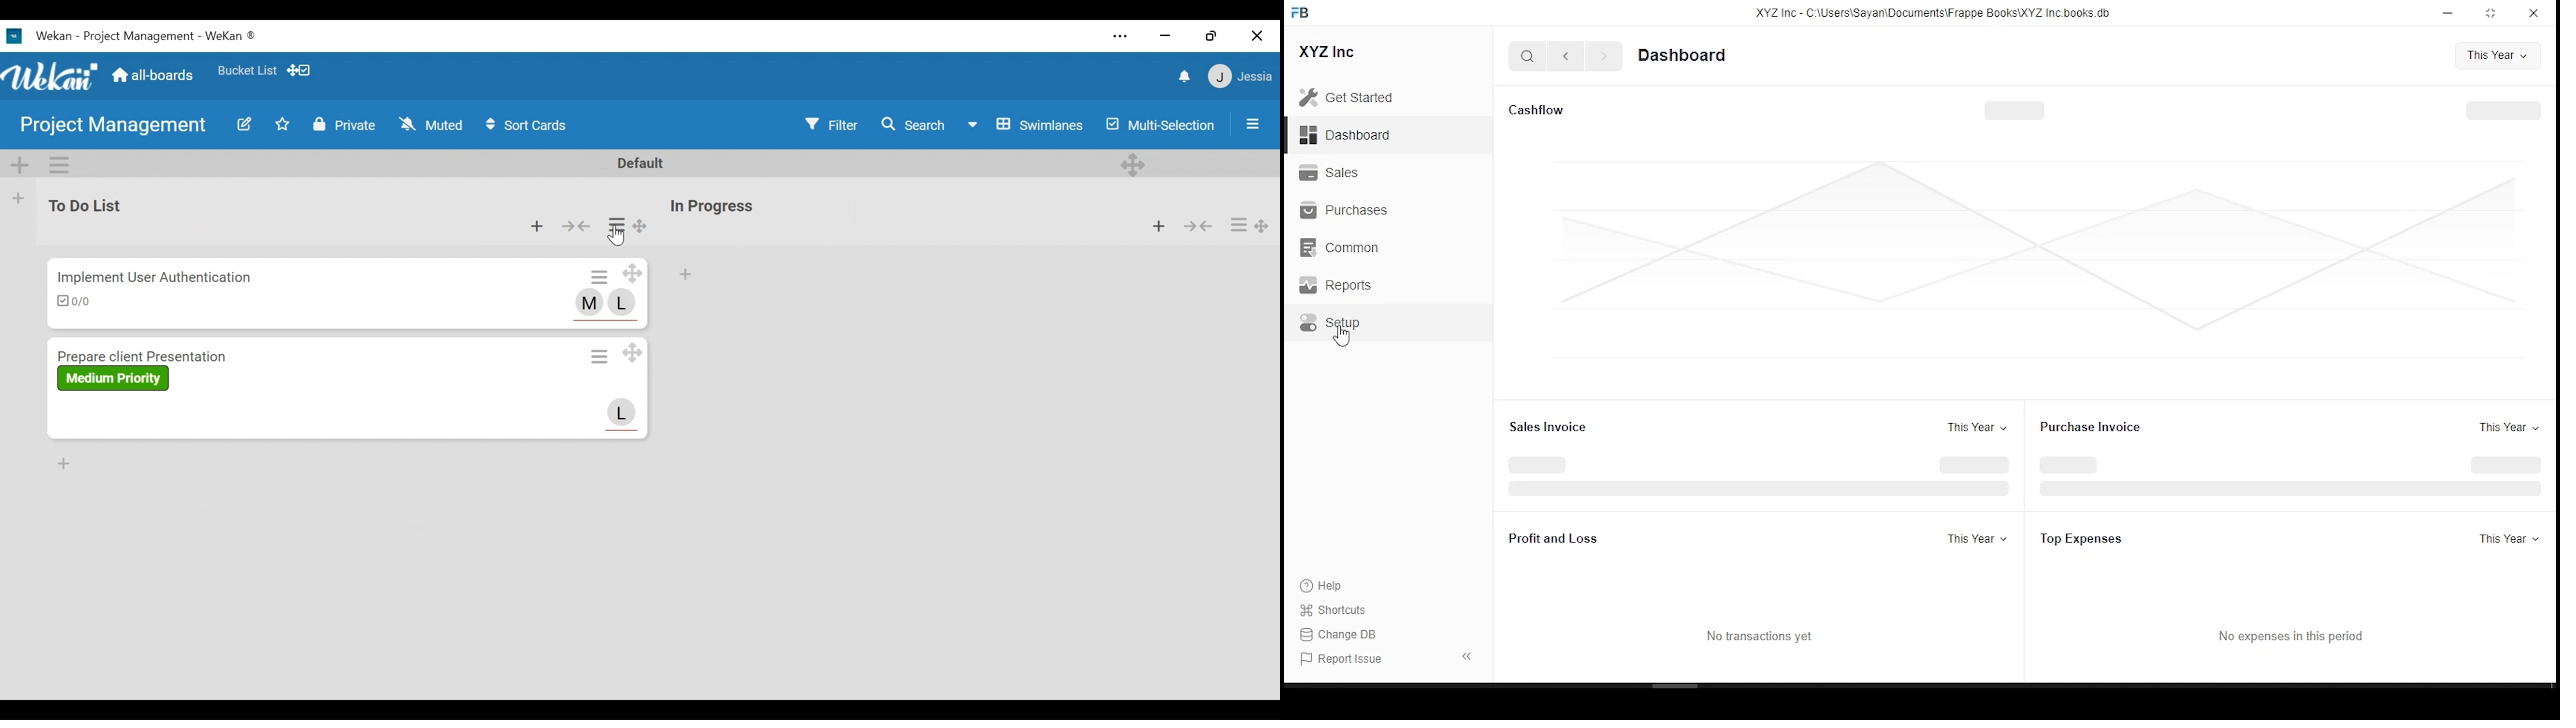 The image size is (2576, 728). I want to click on this year, so click(2503, 427).